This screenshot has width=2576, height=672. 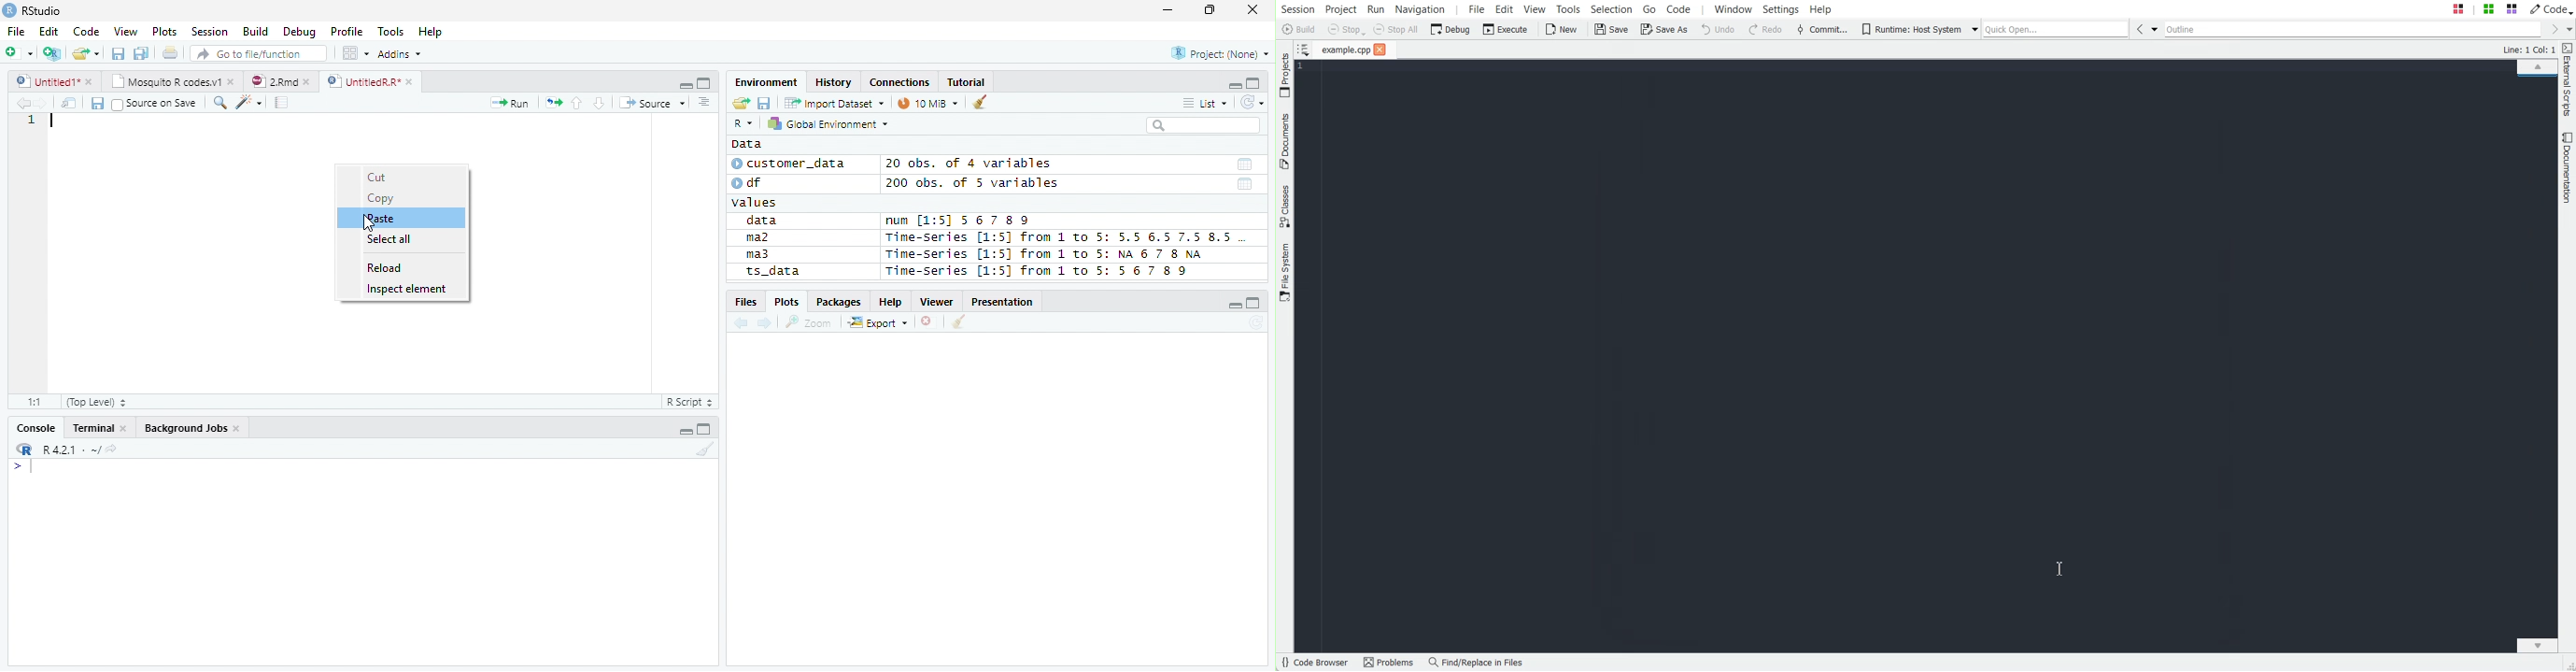 I want to click on 20 obs. of 4 variables, so click(x=970, y=165).